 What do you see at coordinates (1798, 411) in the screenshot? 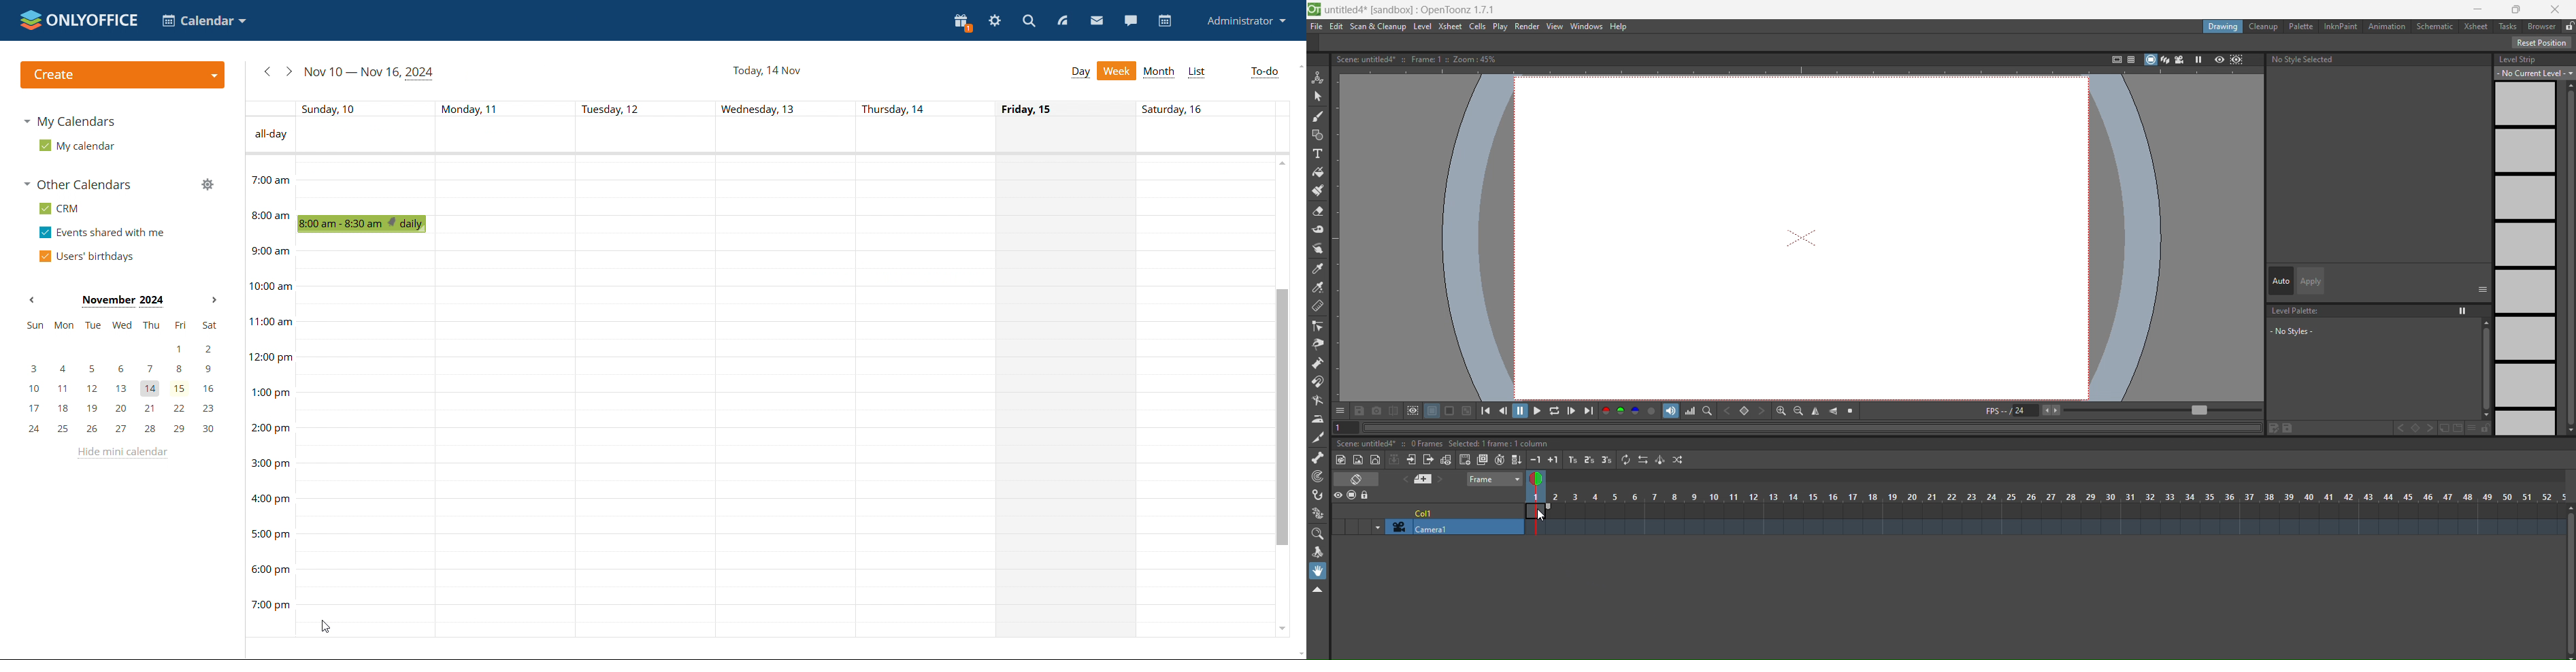
I see `zoom out` at bounding box center [1798, 411].